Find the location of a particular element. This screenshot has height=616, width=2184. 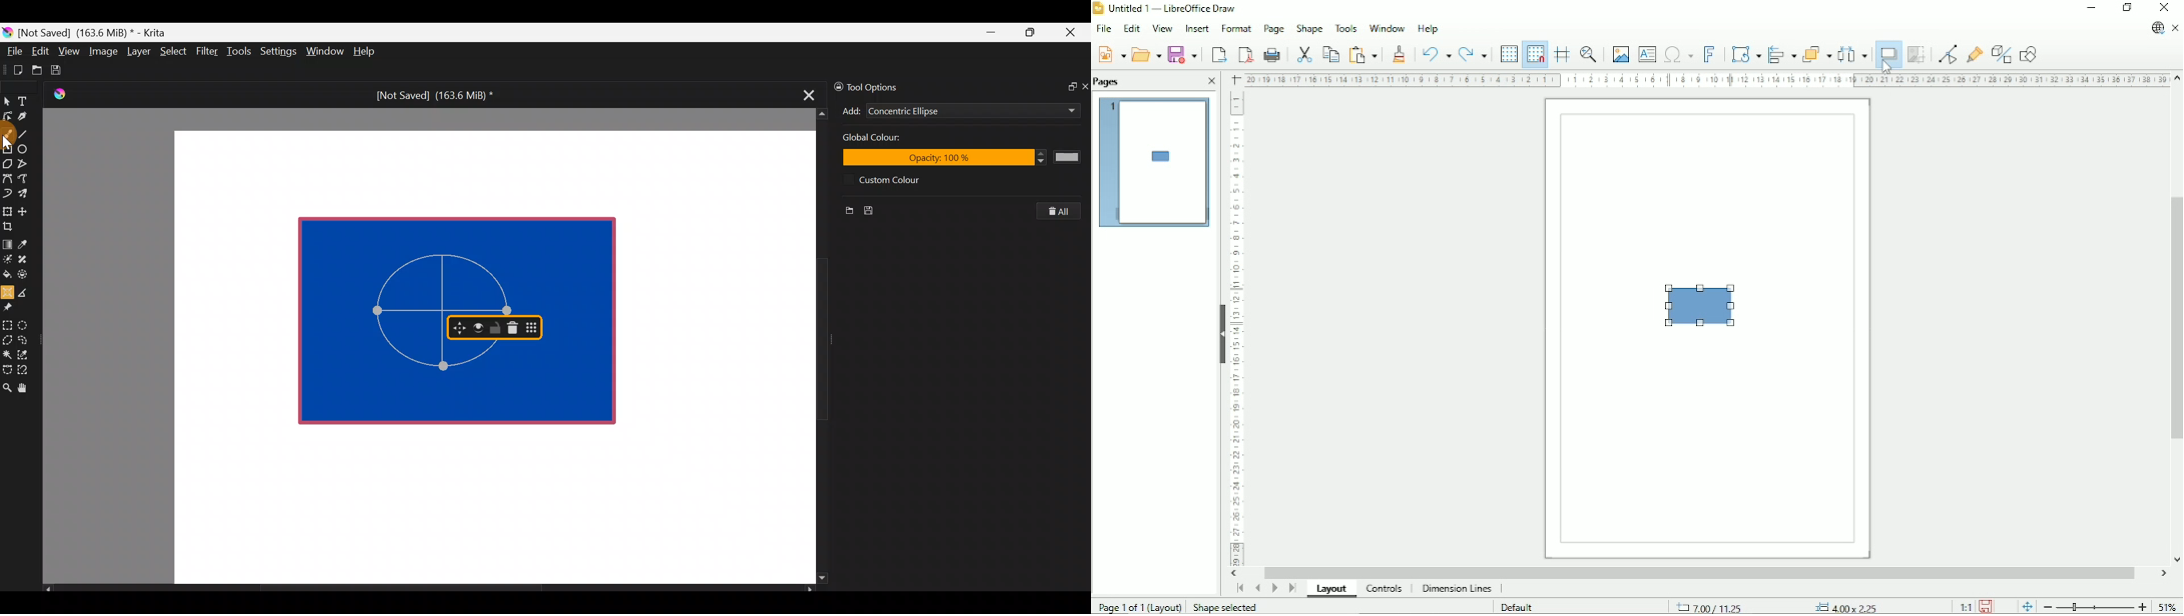

Page 1 of 1 (Layout) is located at coordinates (1138, 606).